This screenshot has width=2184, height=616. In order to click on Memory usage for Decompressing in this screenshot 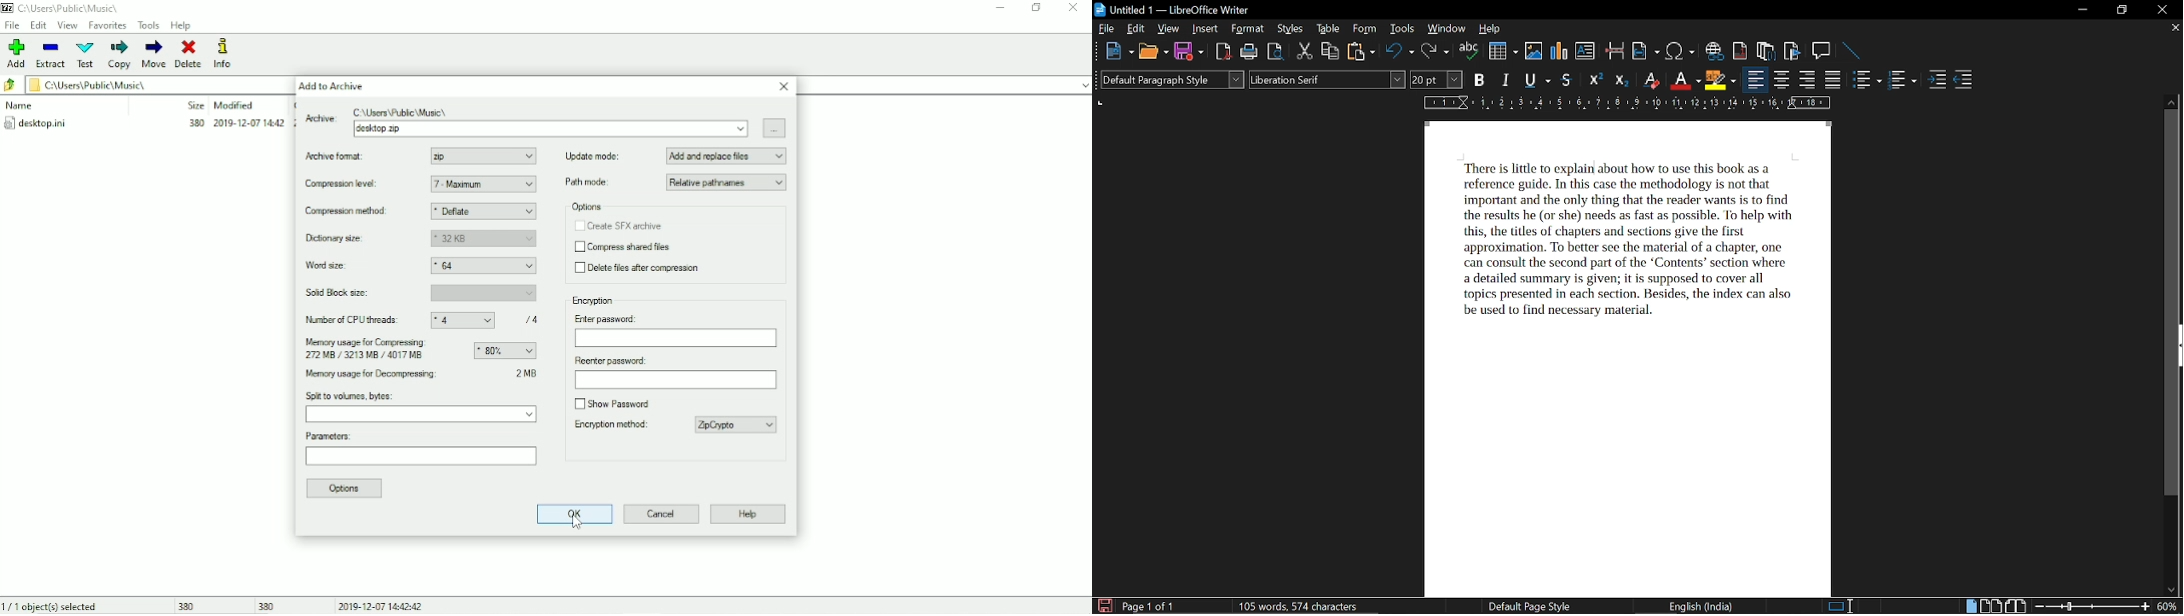, I will do `click(402, 376)`.